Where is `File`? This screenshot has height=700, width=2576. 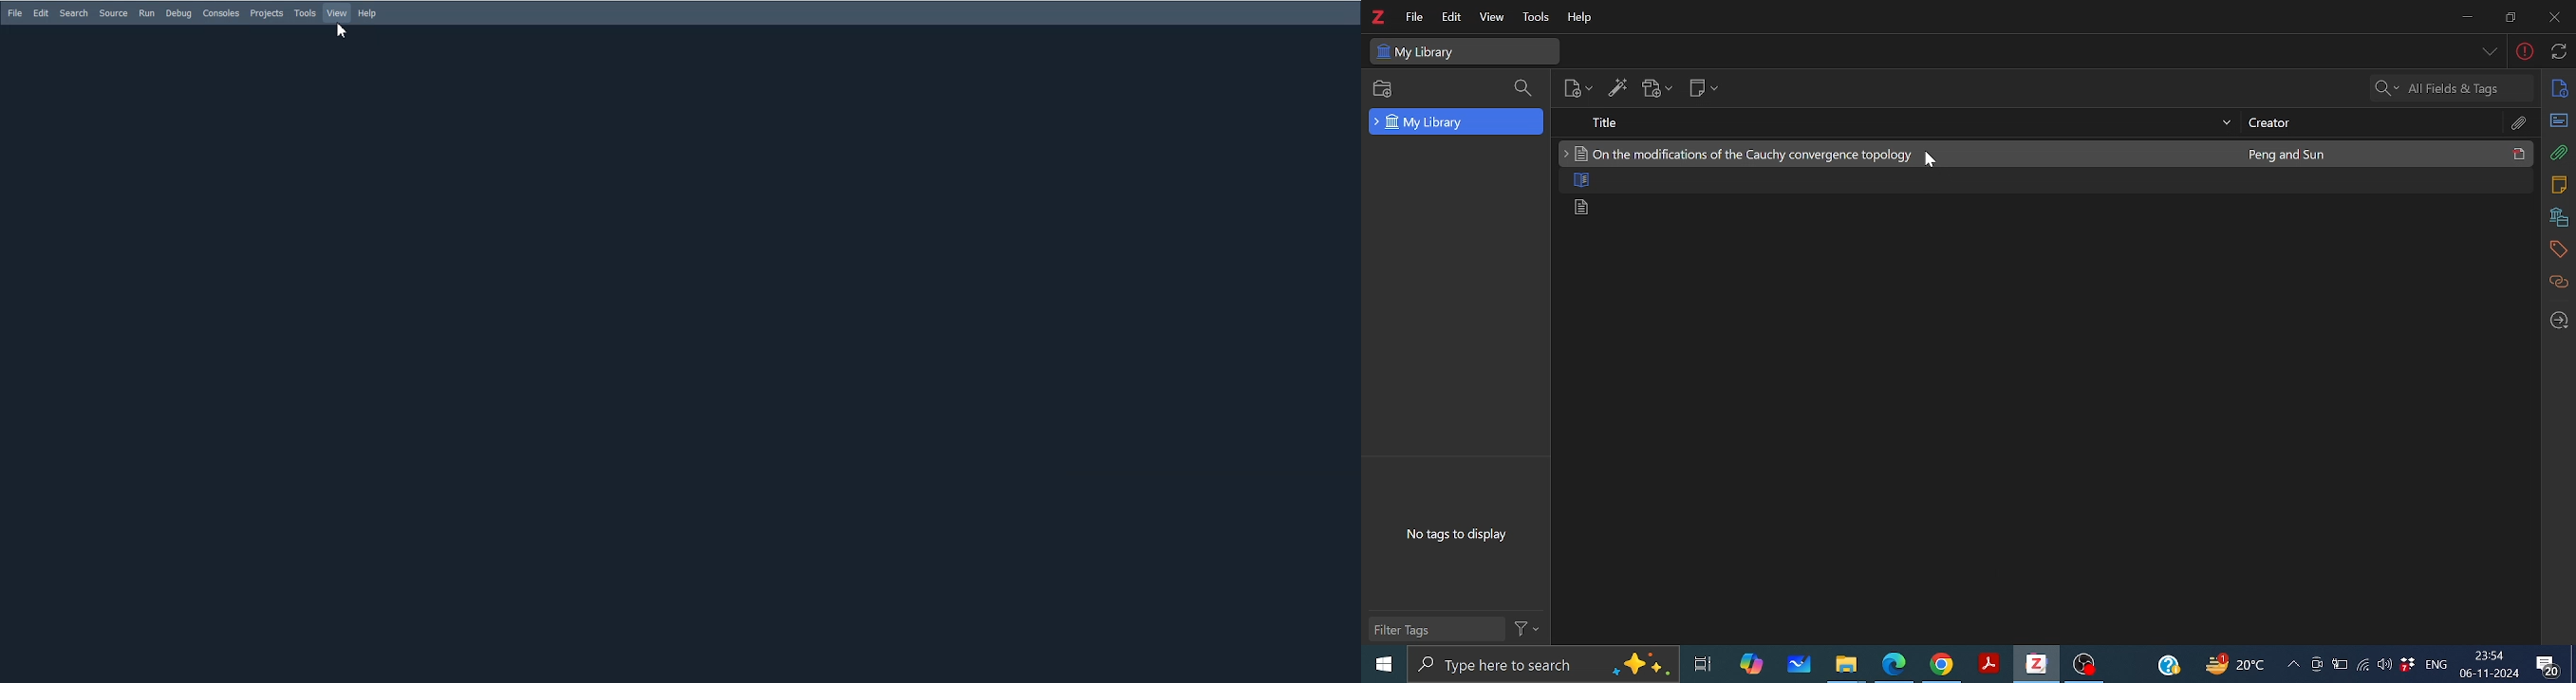
File is located at coordinates (1414, 17).